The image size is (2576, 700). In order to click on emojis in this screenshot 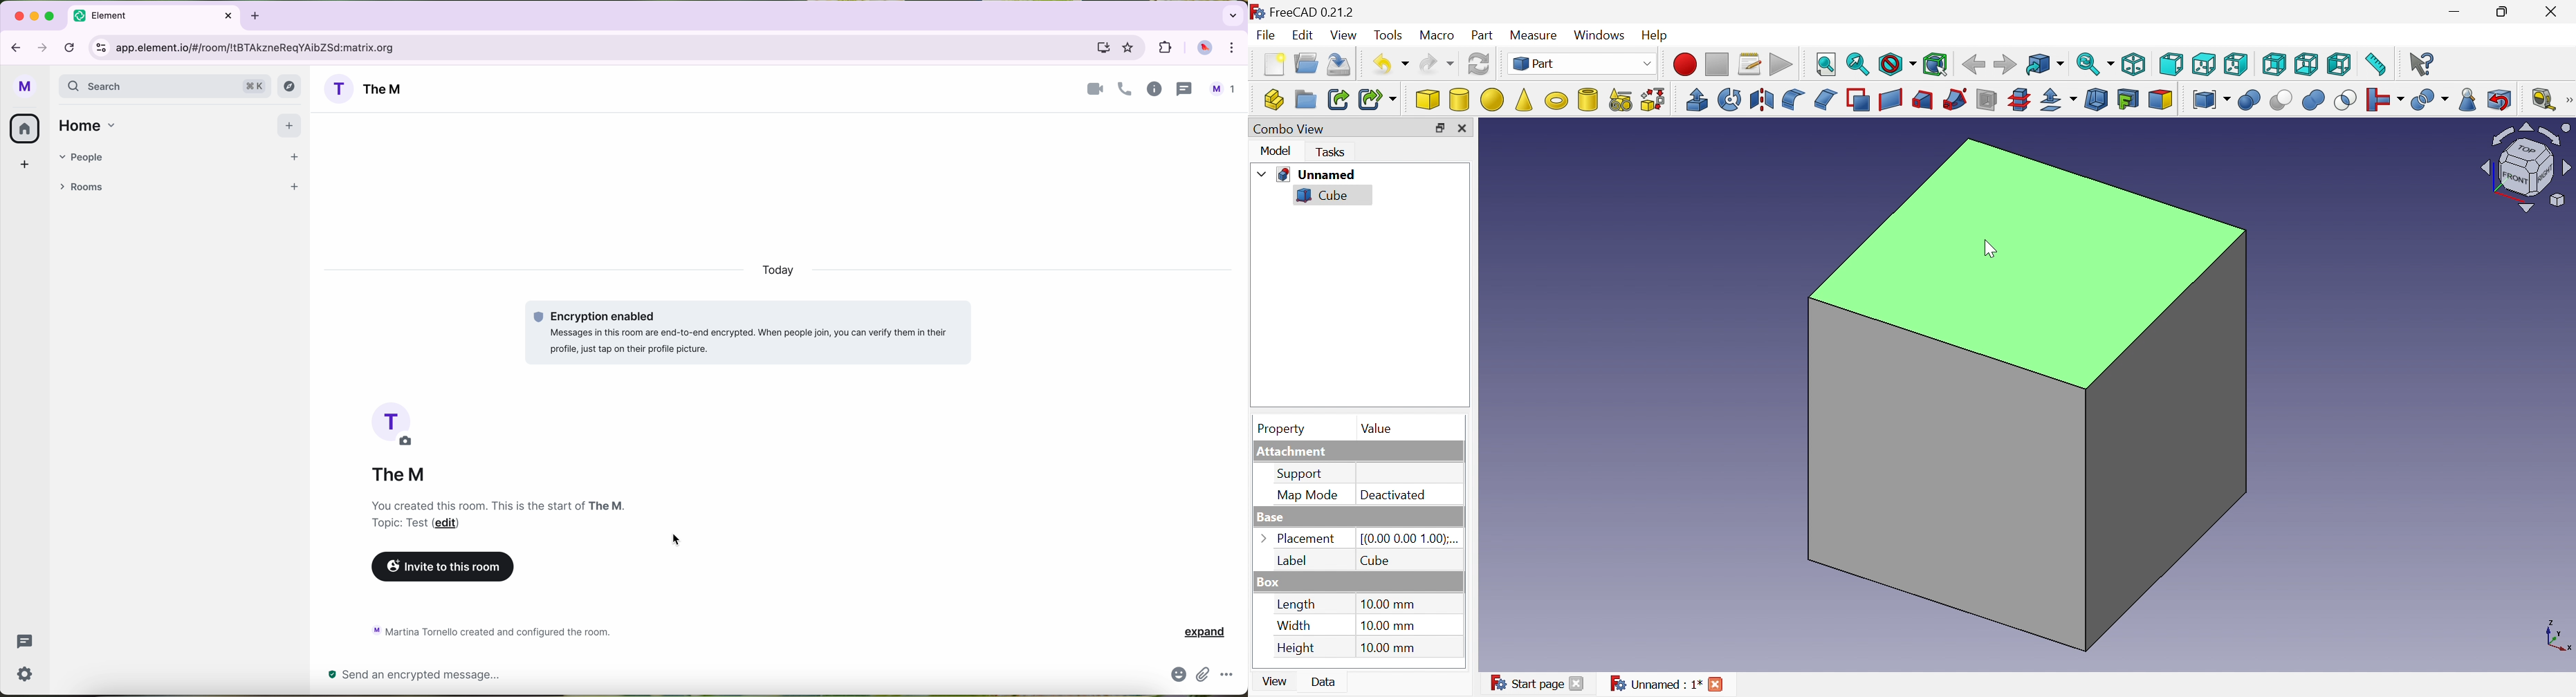, I will do `click(1176, 677)`.